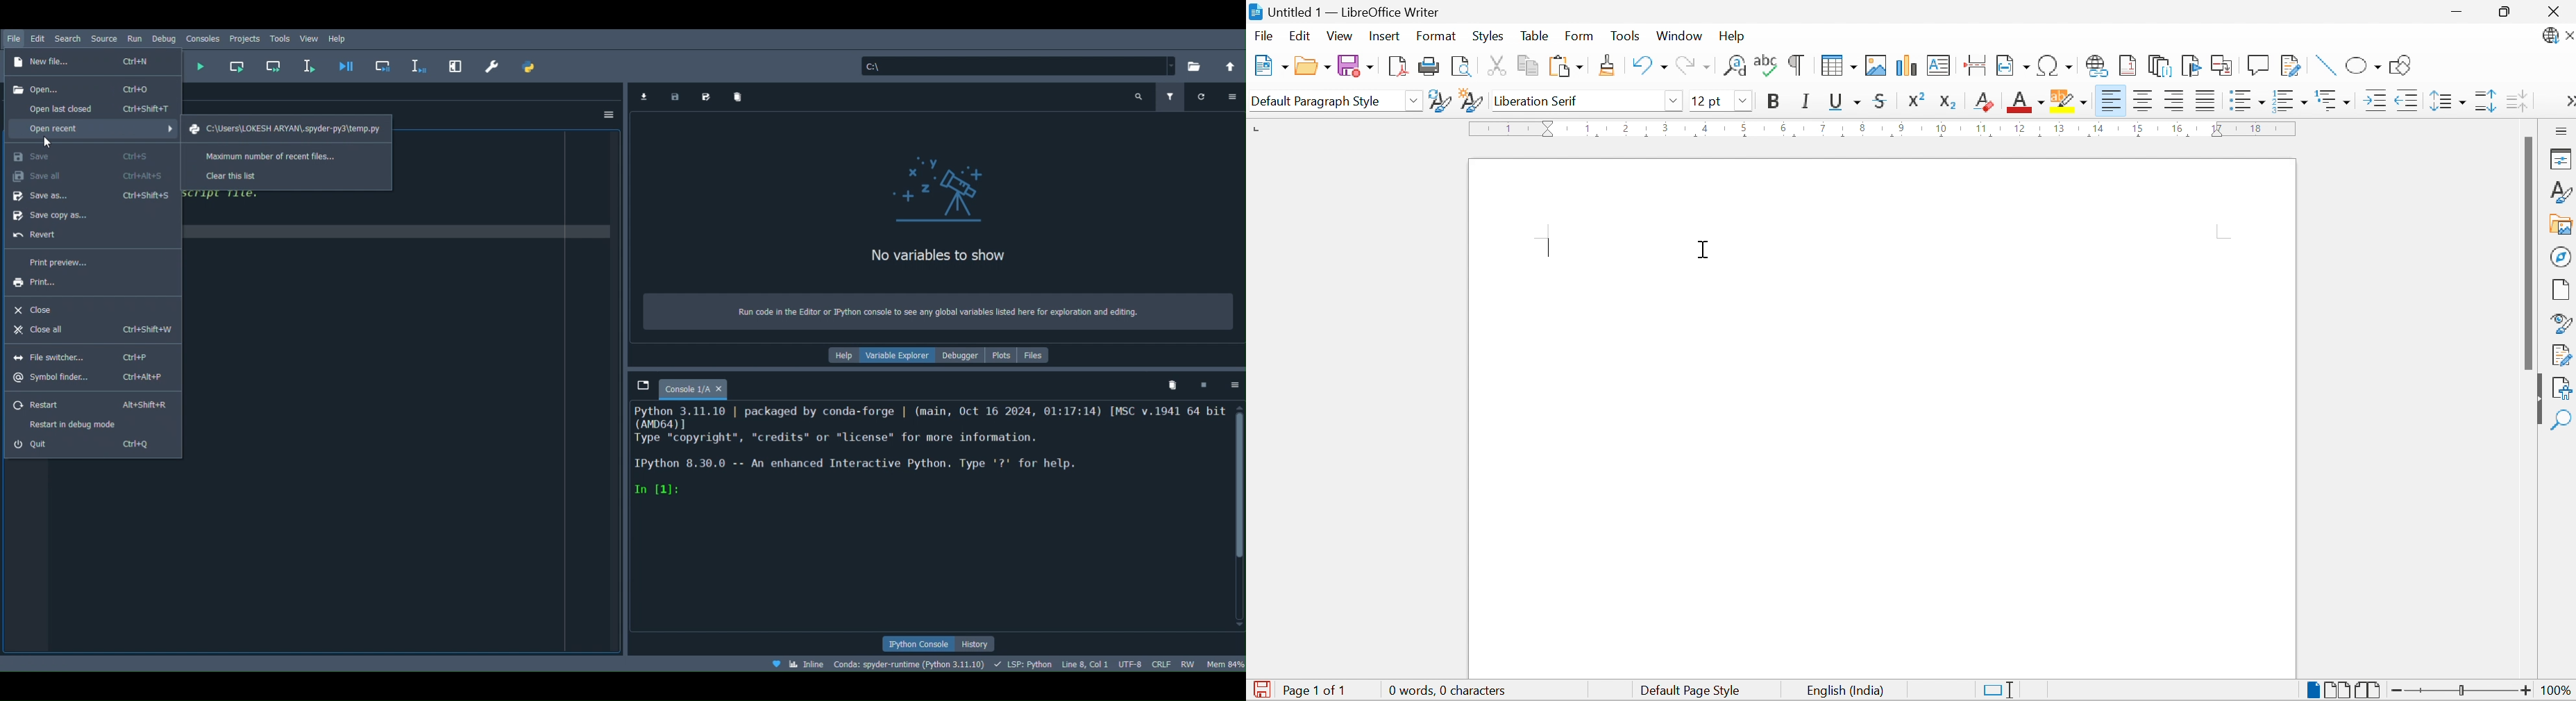  I want to click on Save all, so click(88, 177).